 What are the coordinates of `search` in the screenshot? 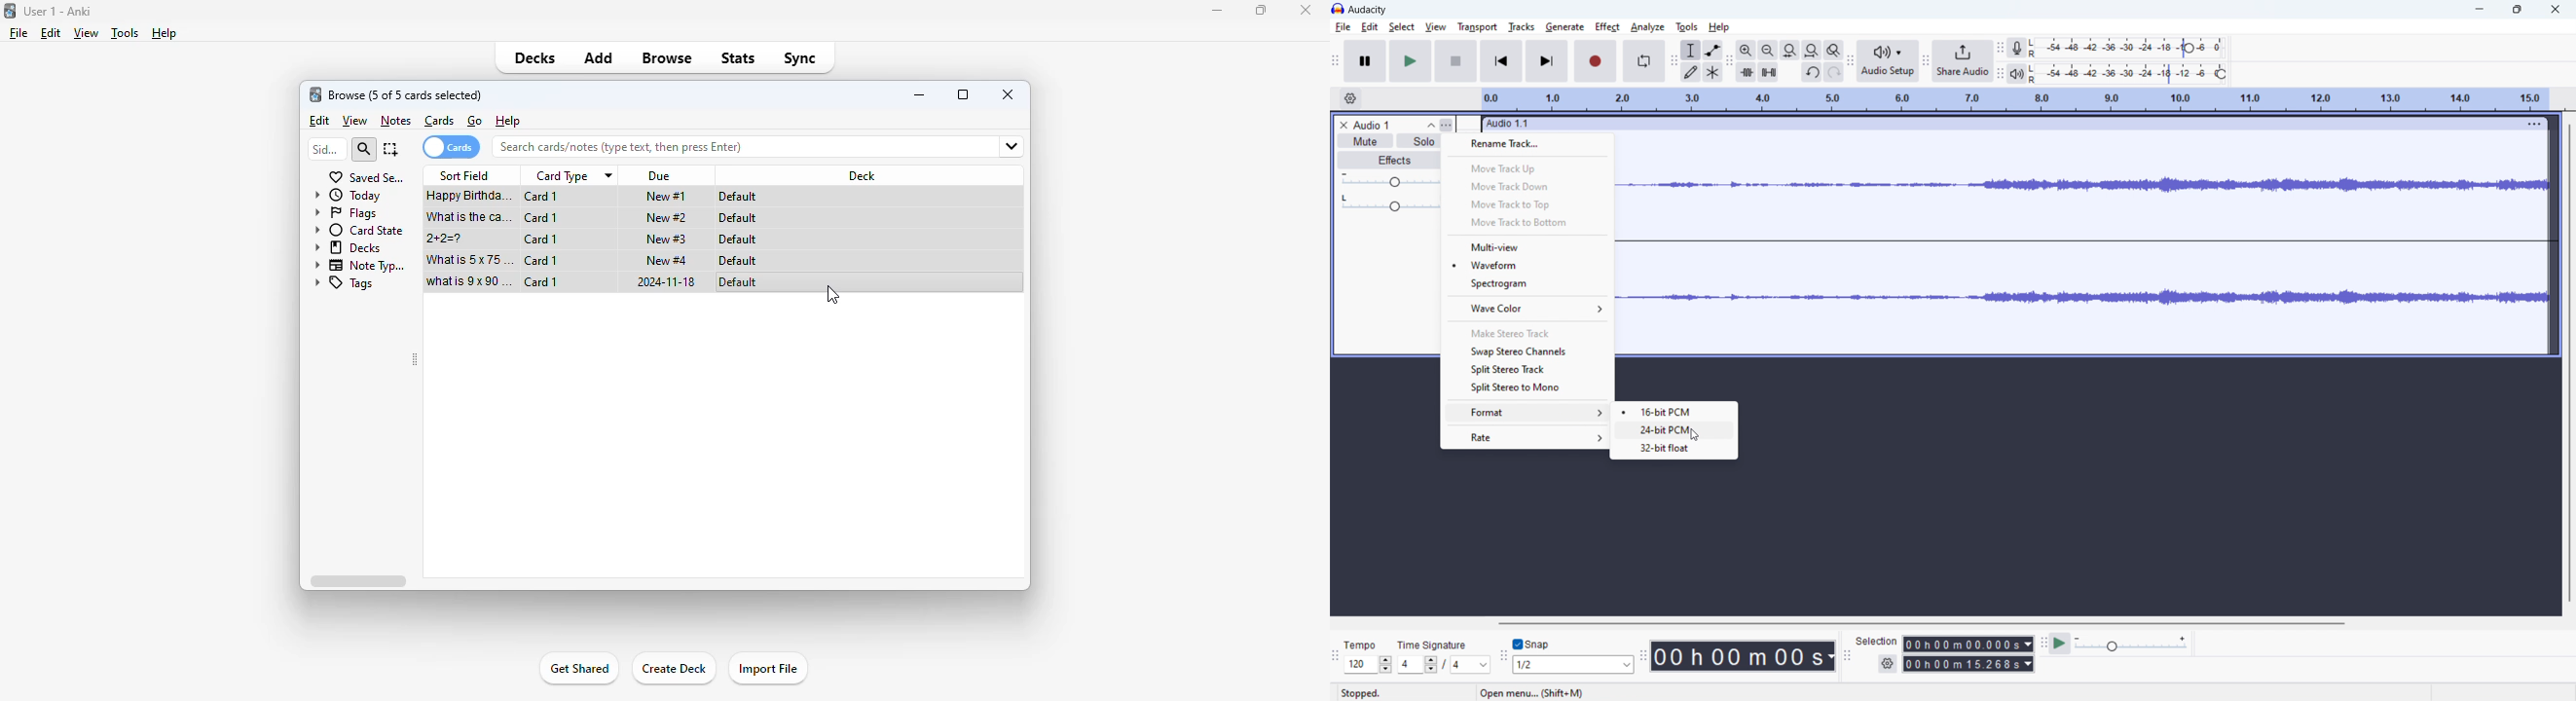 It's located at (363, 150).